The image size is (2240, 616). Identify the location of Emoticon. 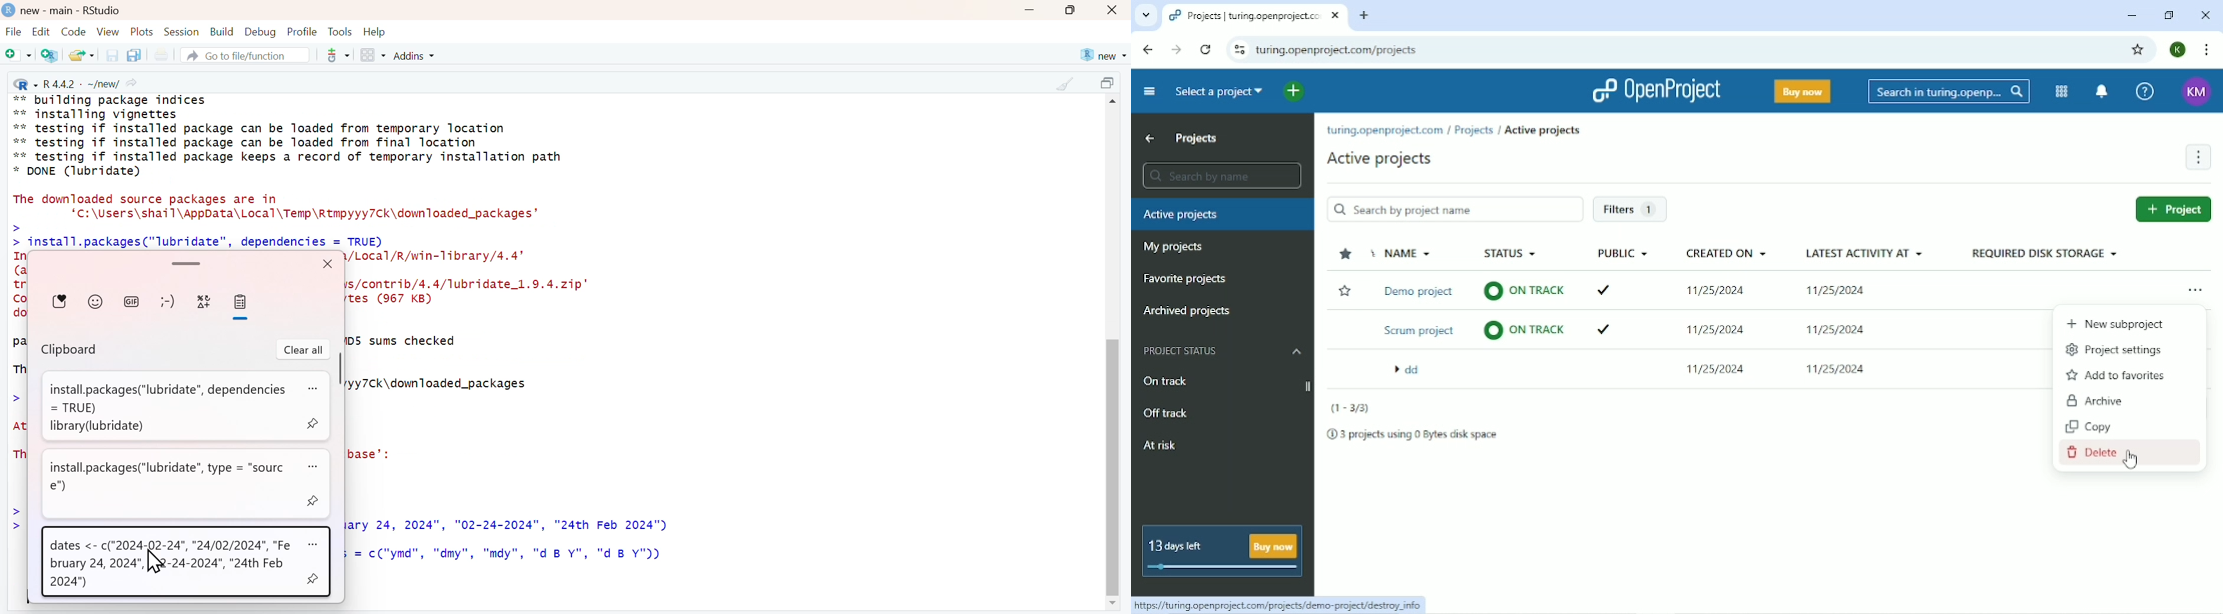
(166, 302).